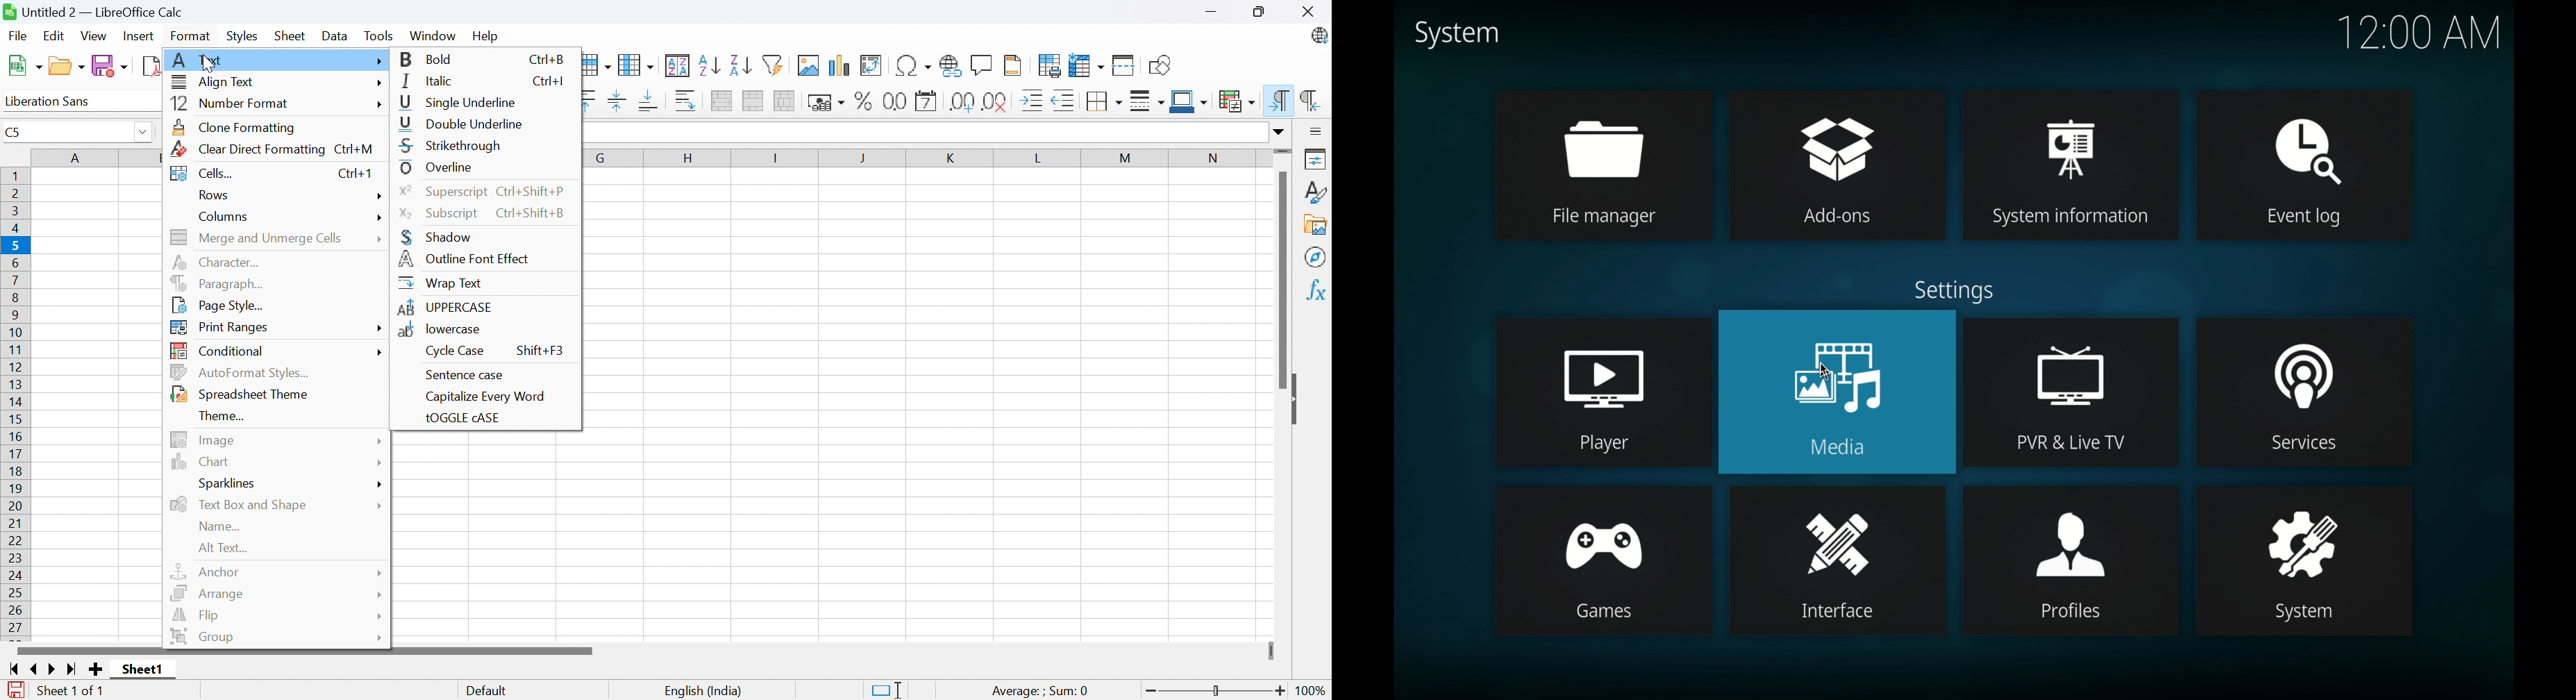  I want to click on More, so click(380, 351).